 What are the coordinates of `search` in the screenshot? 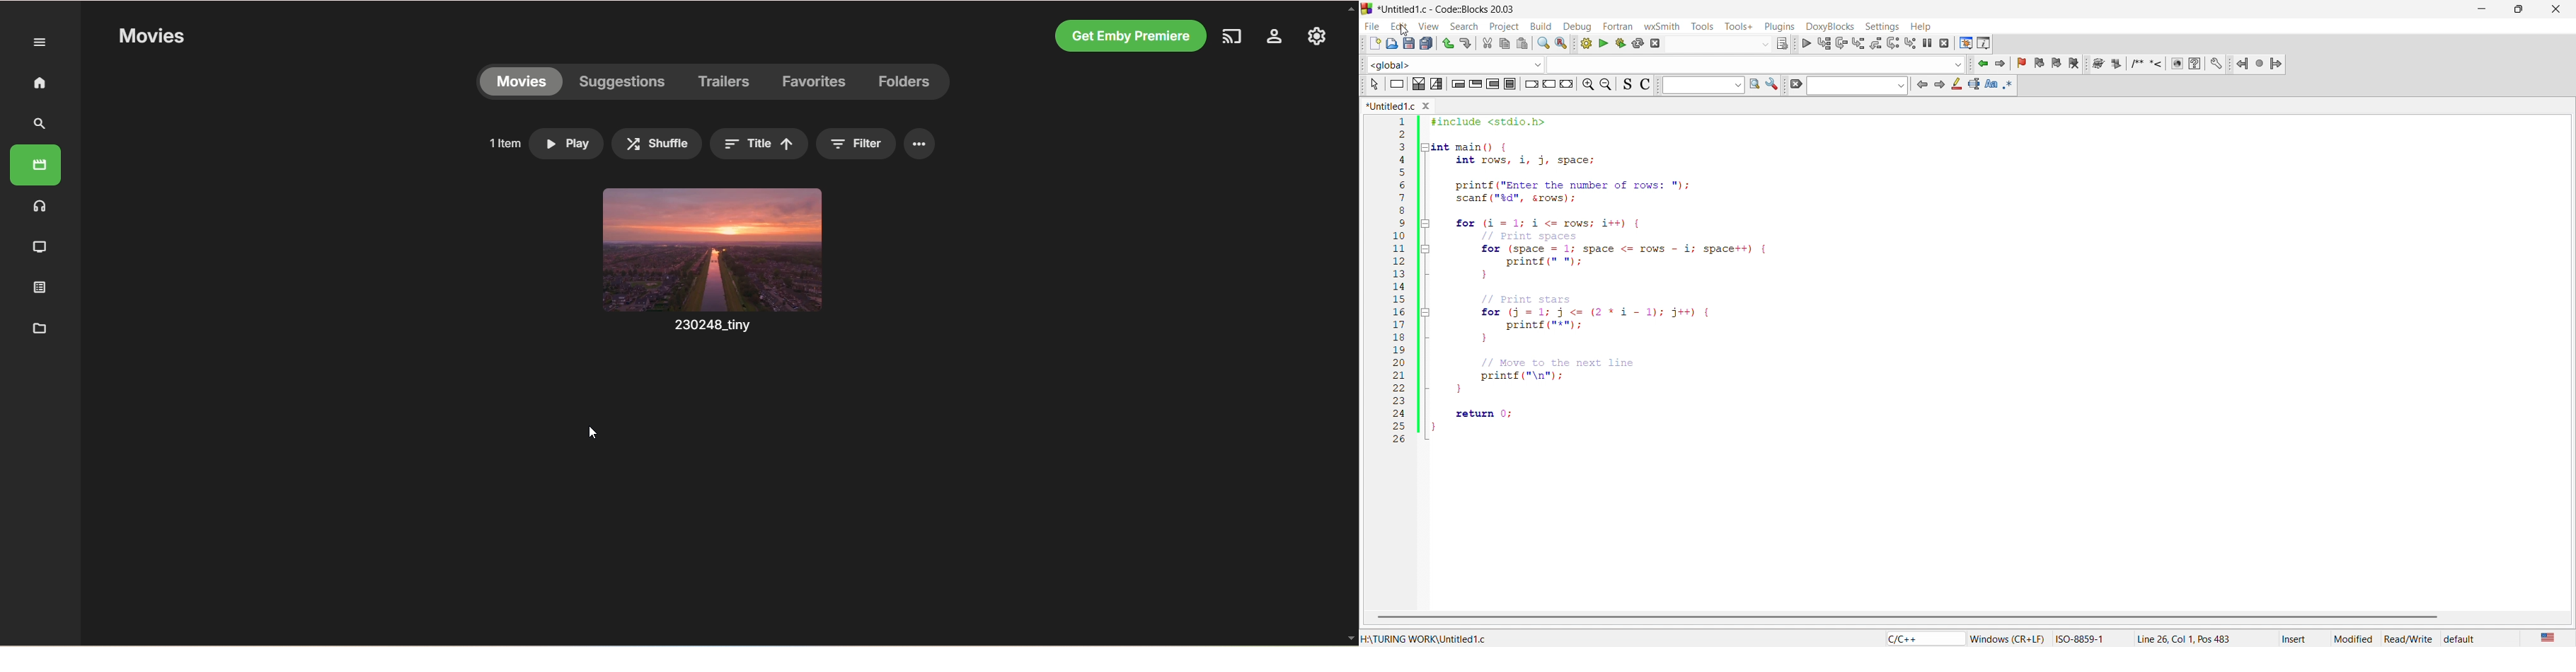 It's located at (42, 124).